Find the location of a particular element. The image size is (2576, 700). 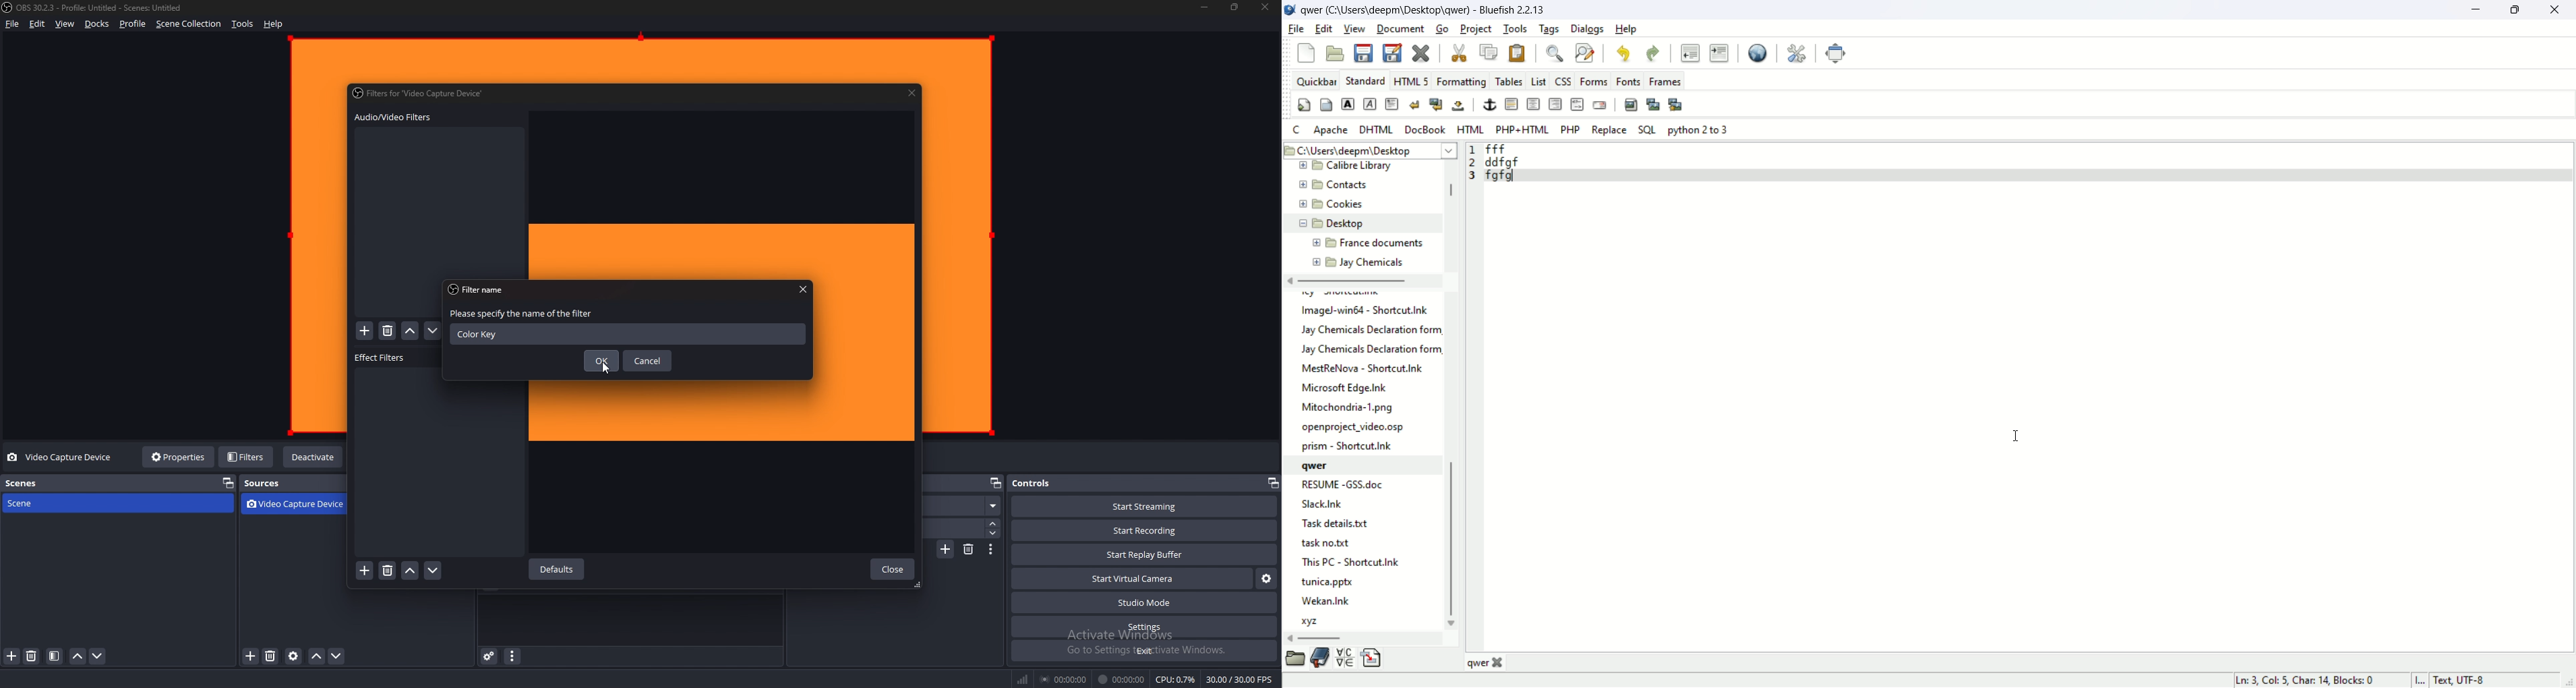

OBS 30.2.3 - Profile: Untitled - Scenes: Untitled is located at coordinates (103, 9).